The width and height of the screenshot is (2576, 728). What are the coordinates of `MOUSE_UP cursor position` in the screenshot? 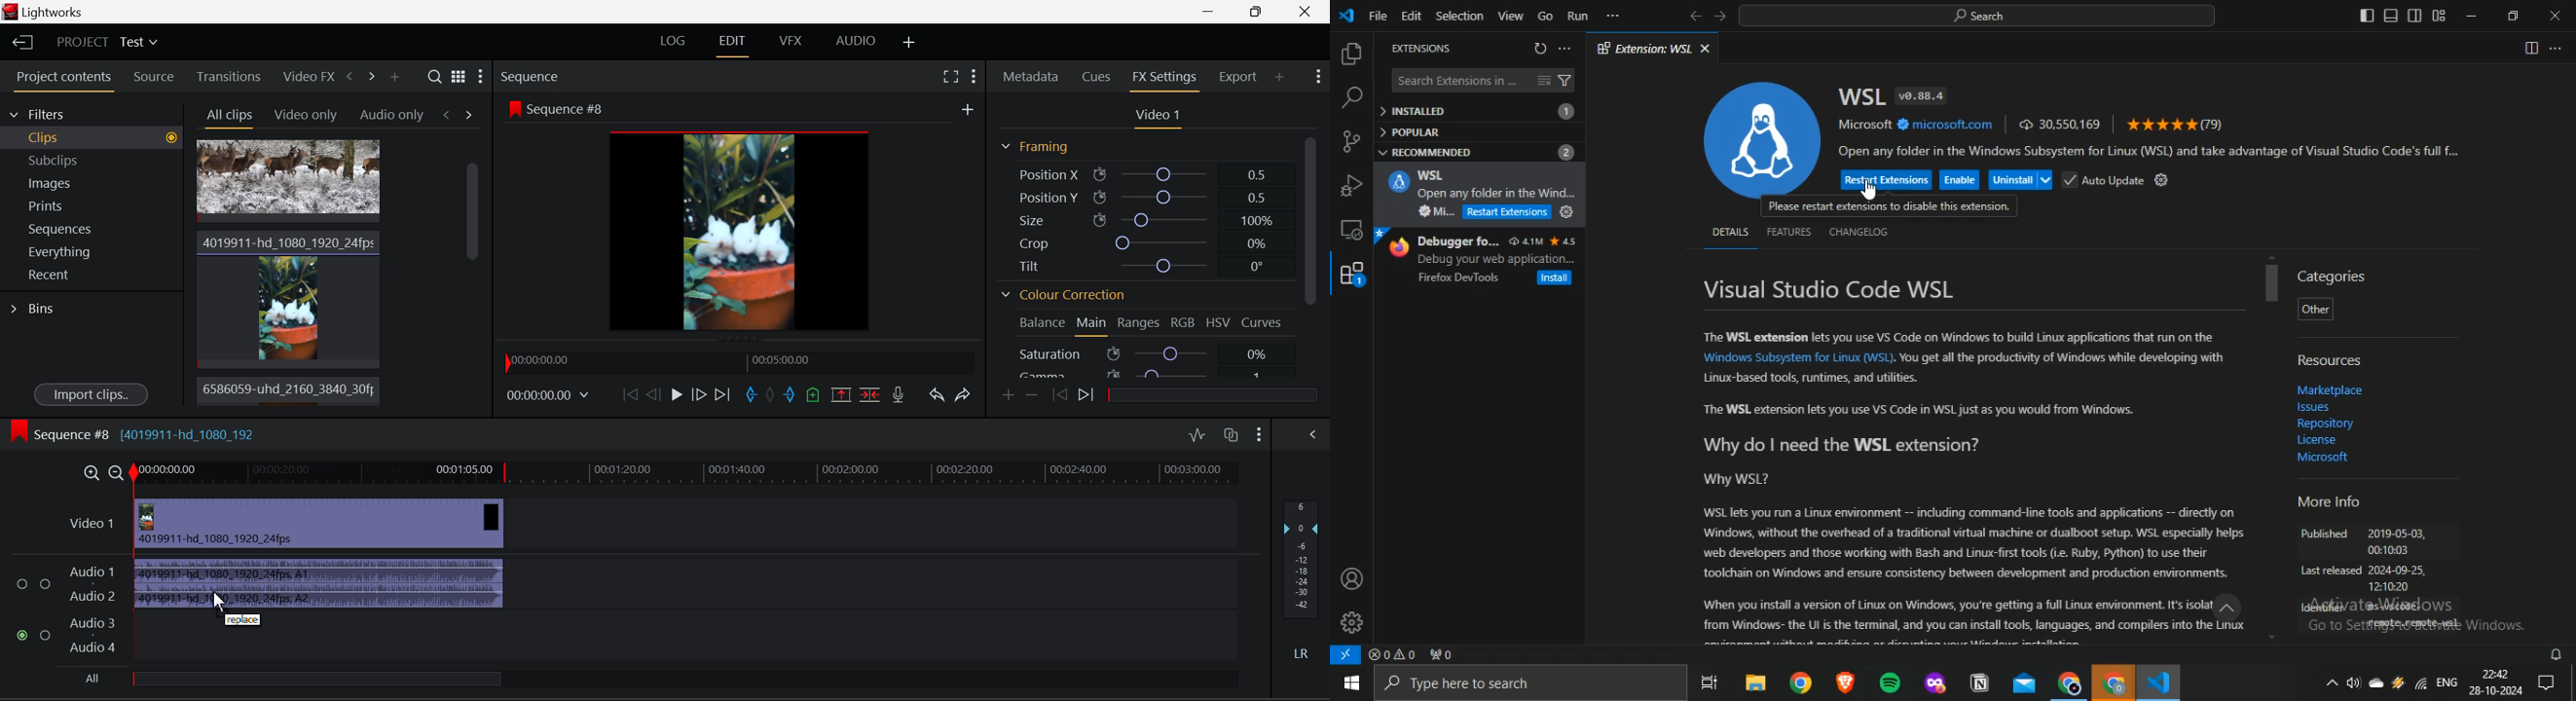 It's located at (217, 604).